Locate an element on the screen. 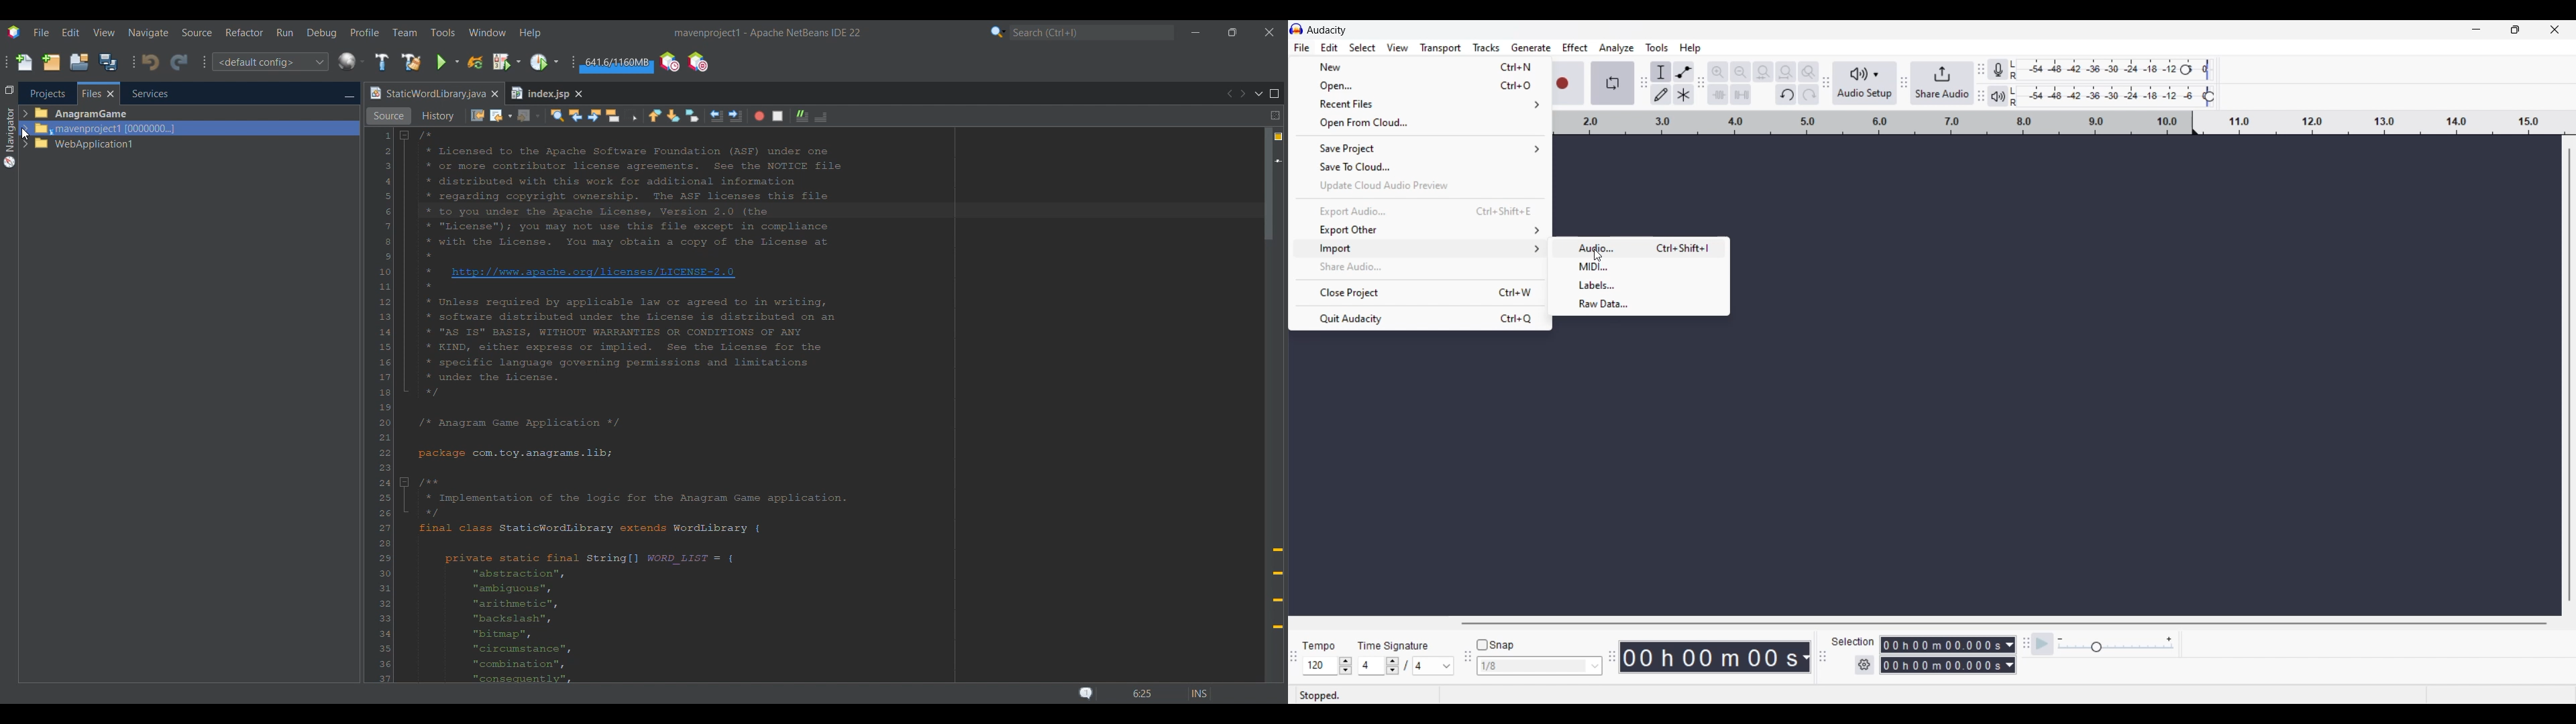  File menu is located at coordinates (1302, 48).